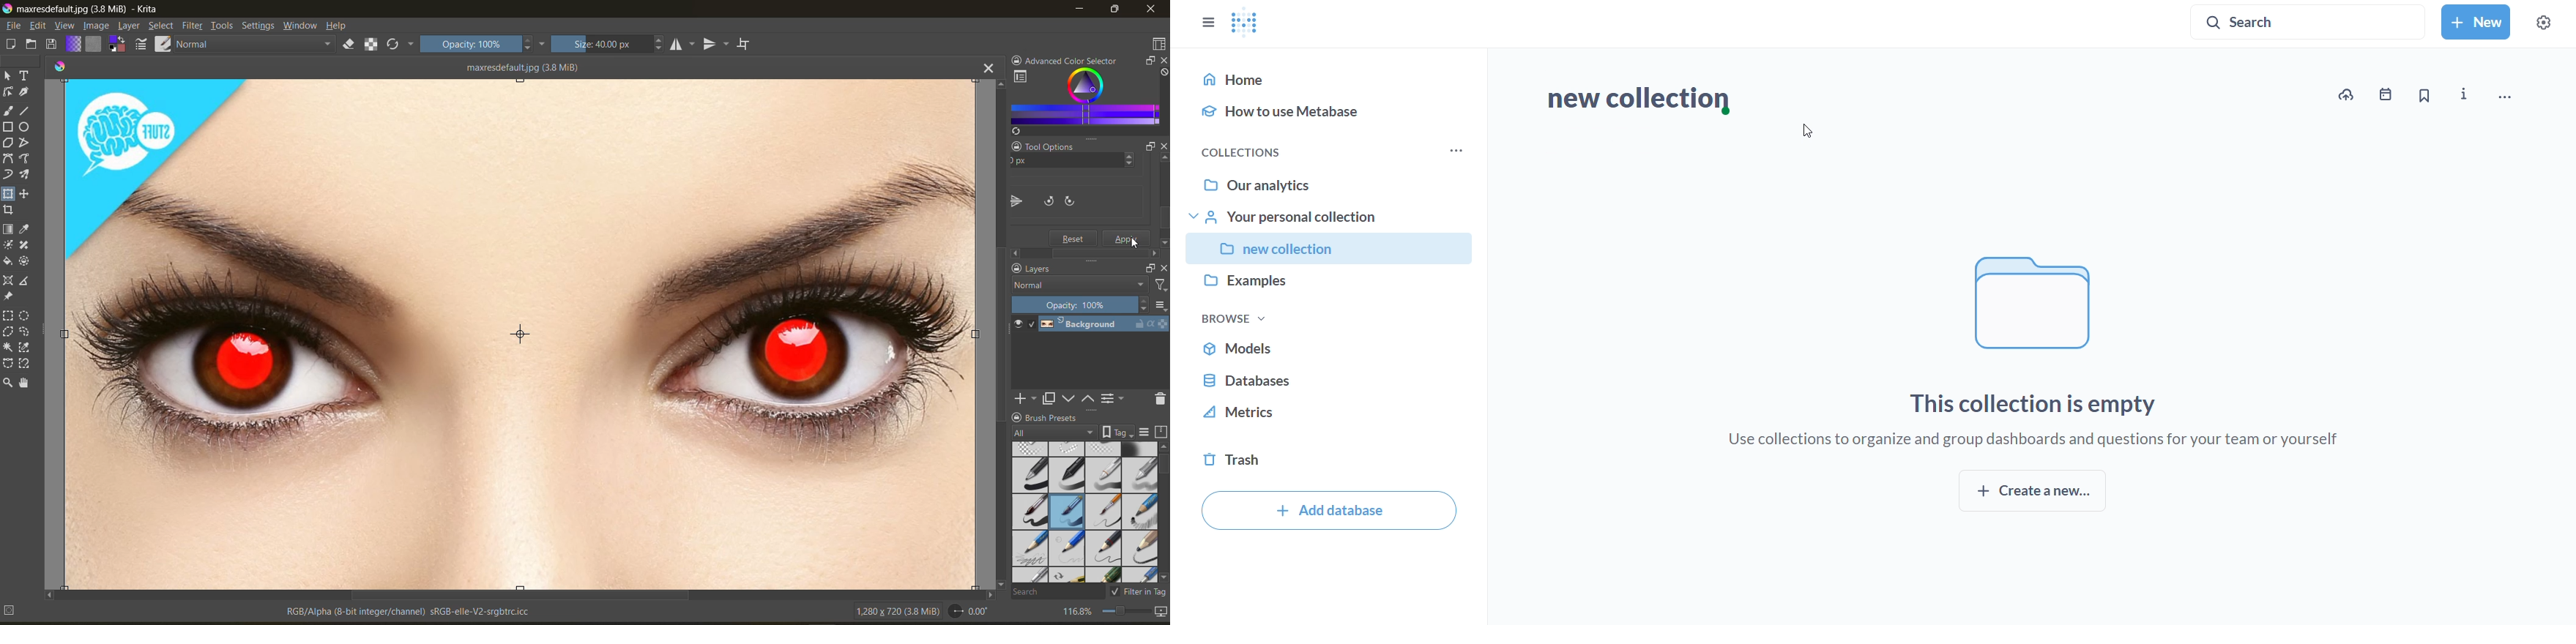  I want to click on map the canvas, so click(1159, 611).